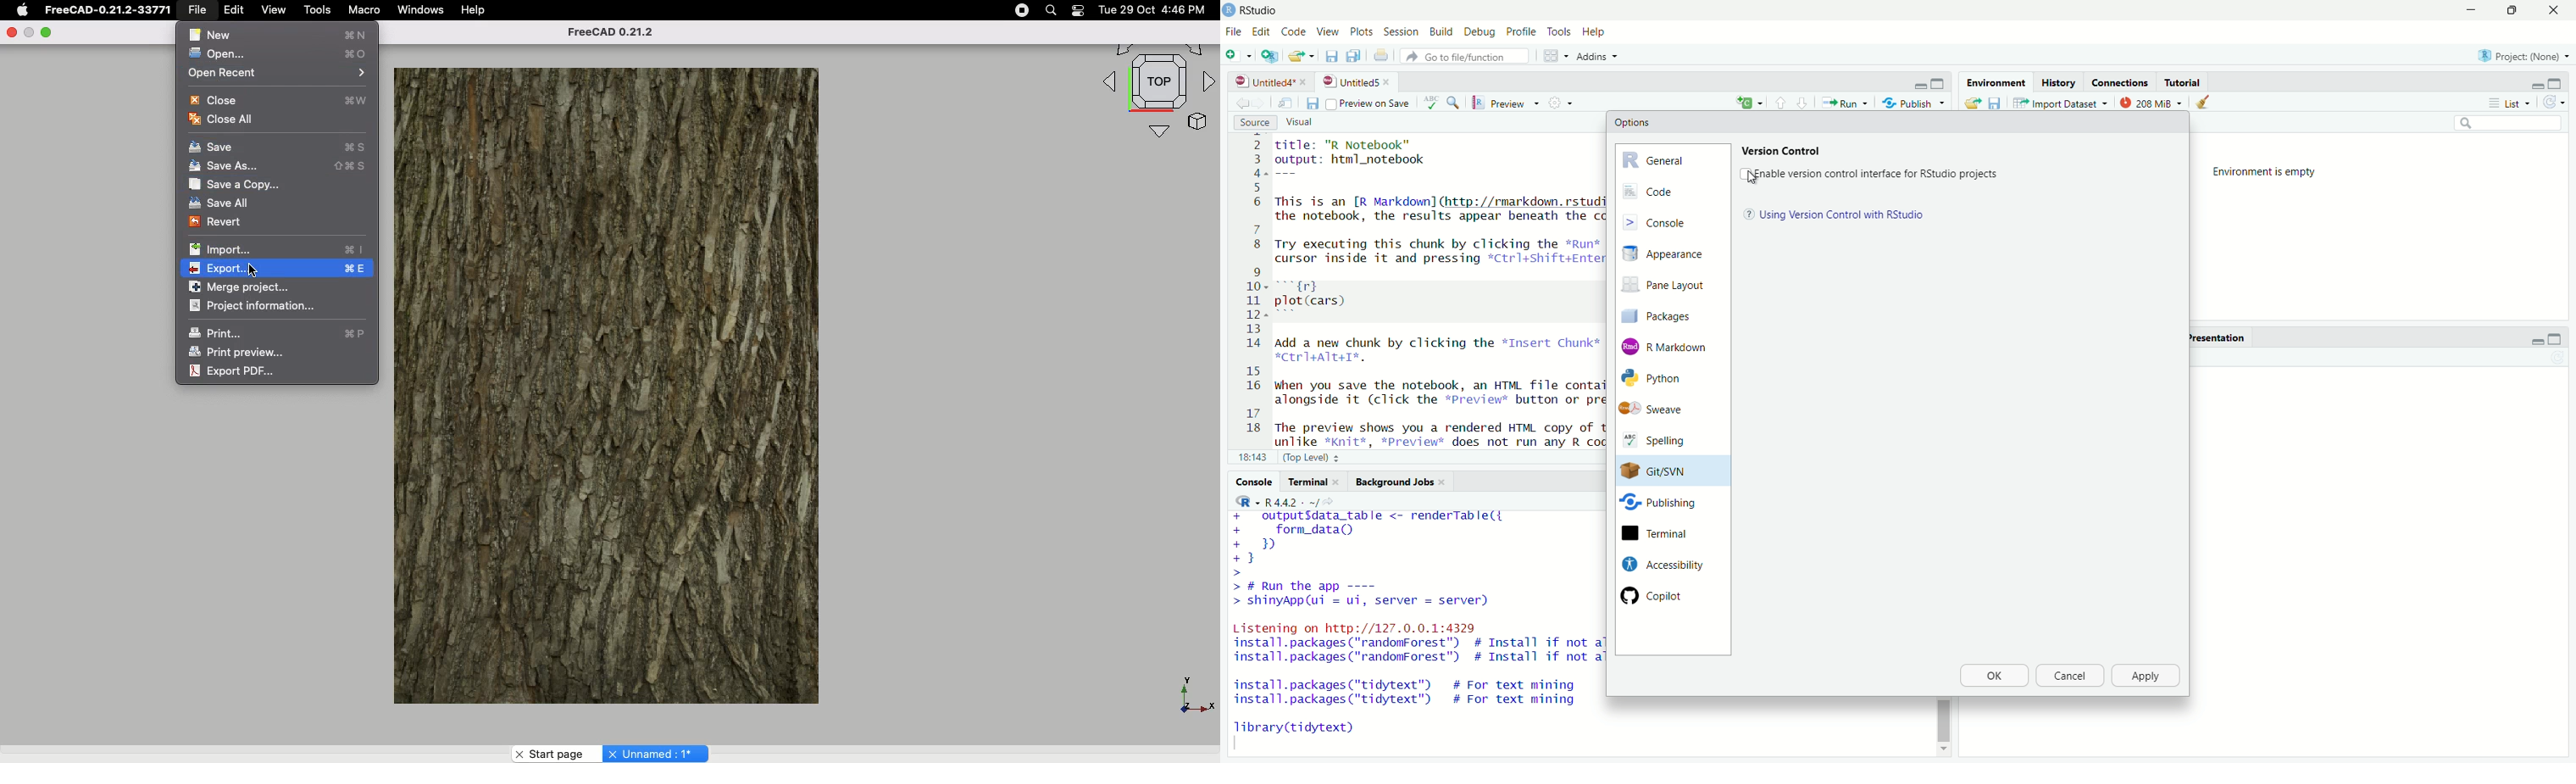  What do you see at coordinates (1270, 55) in the screenshot?
I see `Create a project` at bounding box center [1270, 55].